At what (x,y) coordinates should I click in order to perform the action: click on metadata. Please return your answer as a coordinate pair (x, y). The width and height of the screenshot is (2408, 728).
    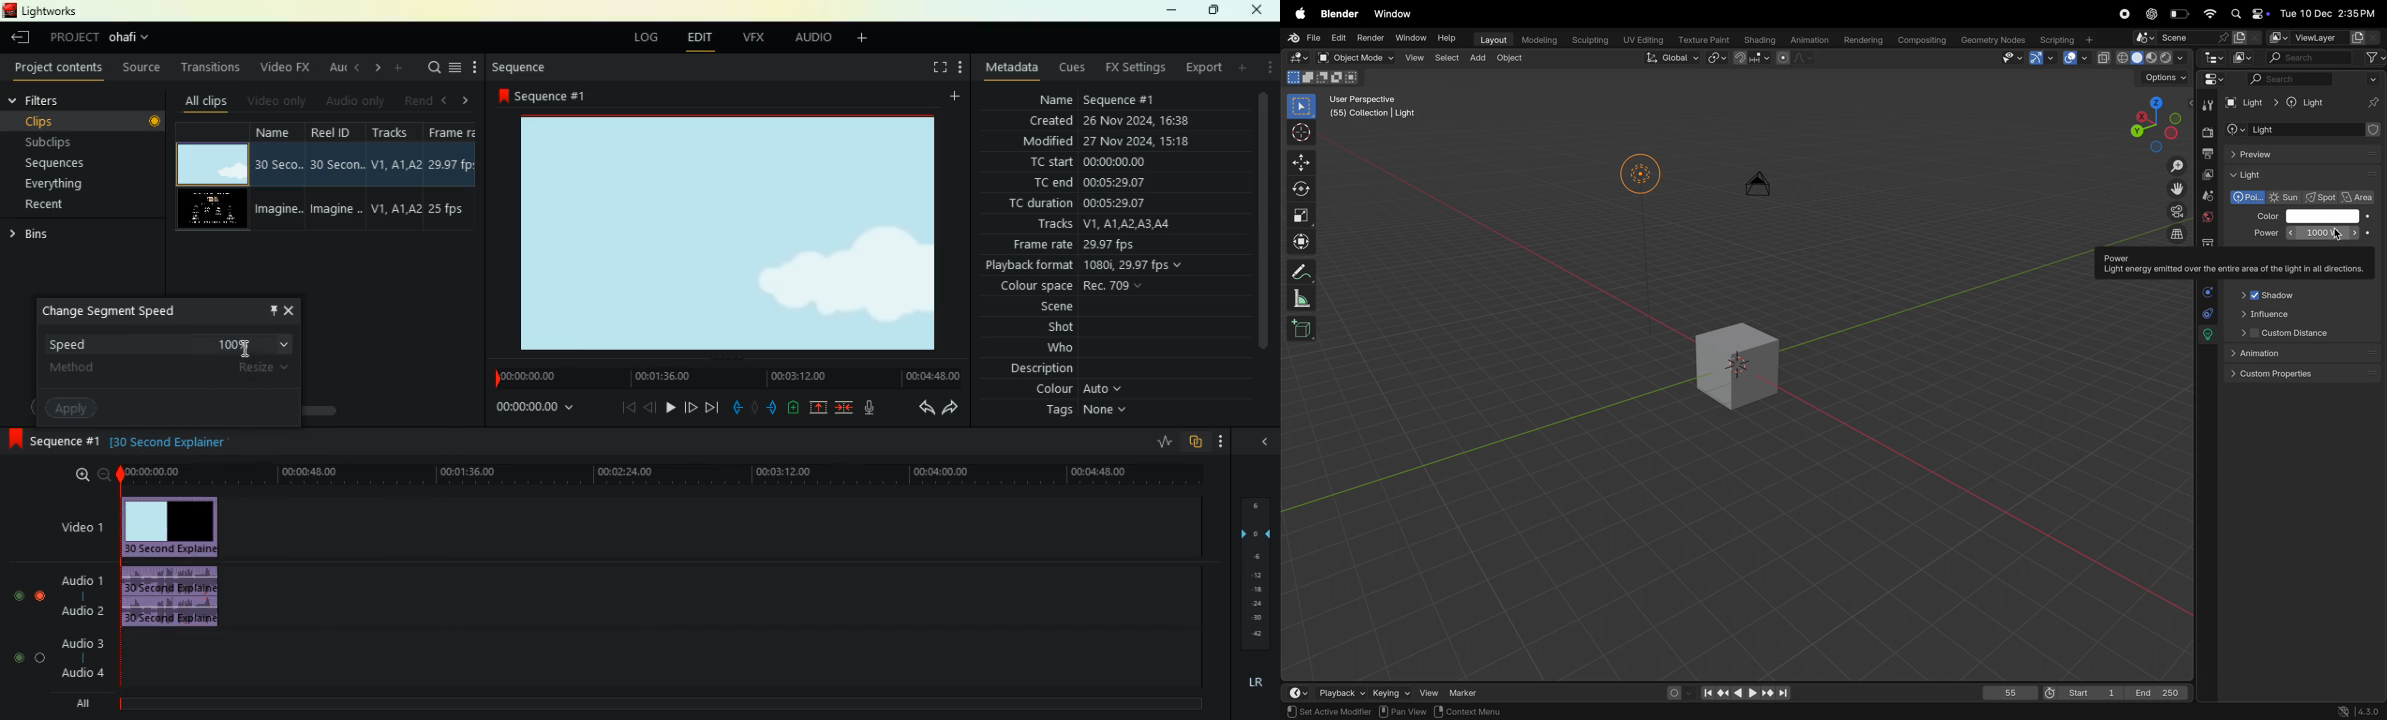
    Looking at the image, I should click on (1012, 66).